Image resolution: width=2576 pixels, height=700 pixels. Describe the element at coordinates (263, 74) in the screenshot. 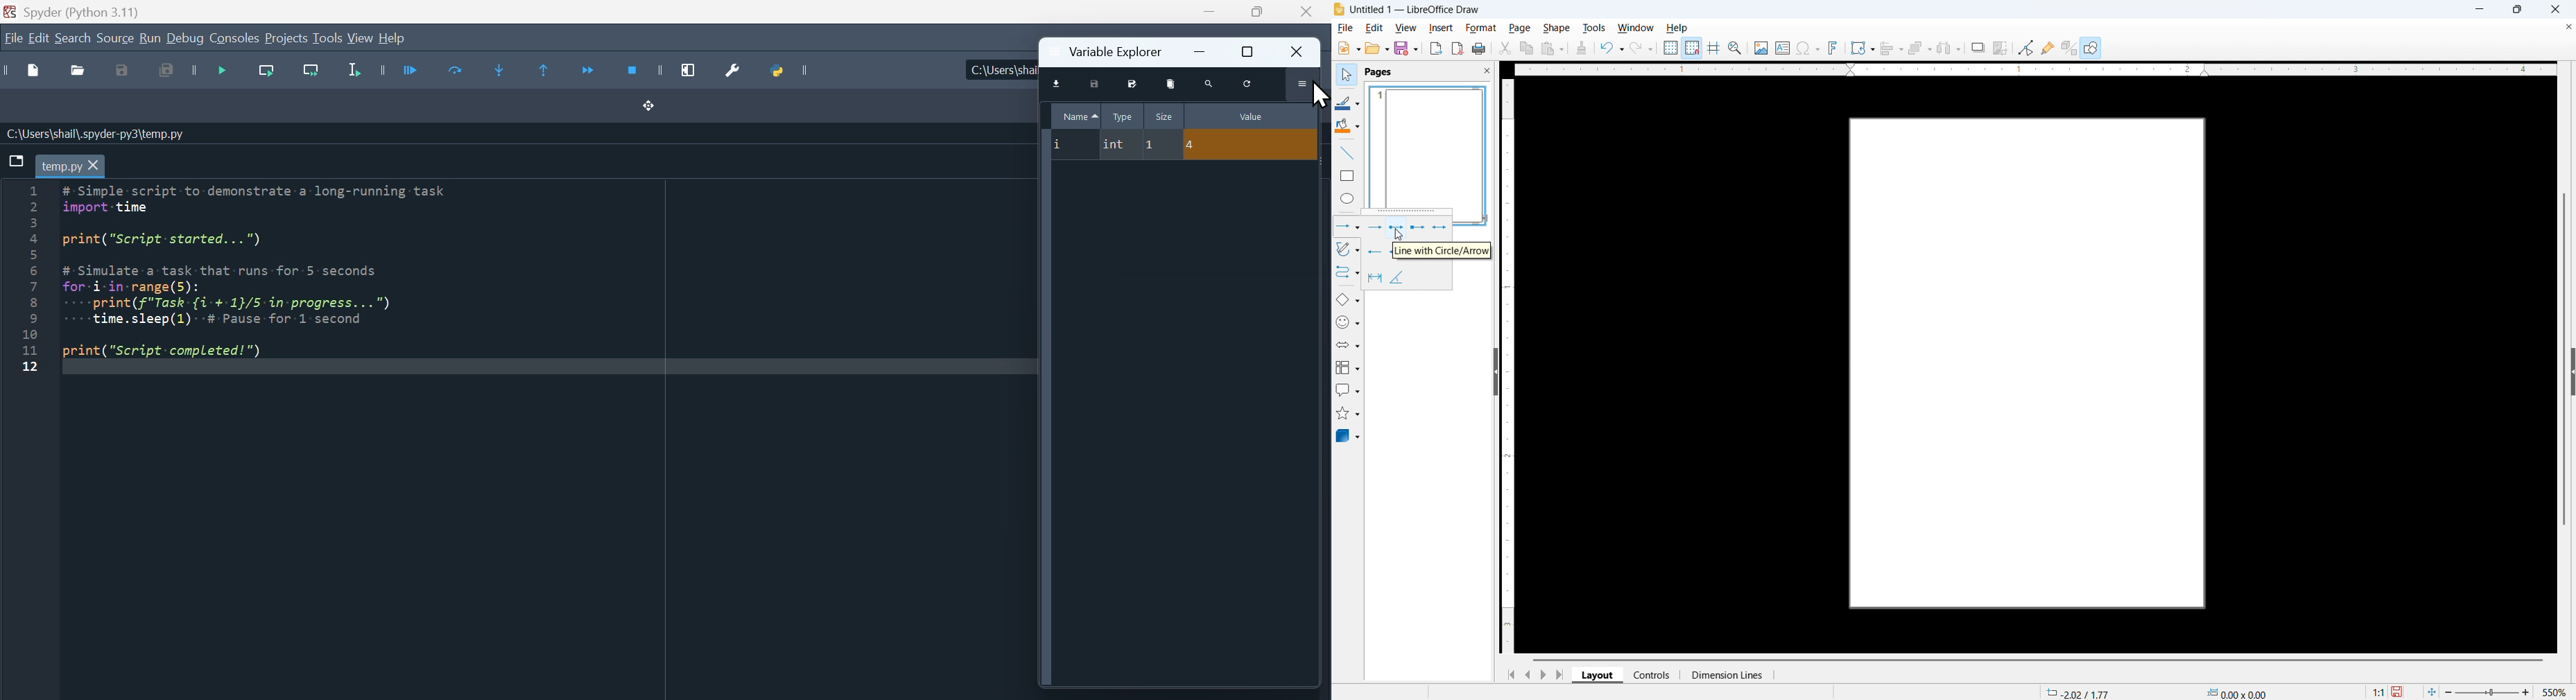

I see `Run current line` at that location.